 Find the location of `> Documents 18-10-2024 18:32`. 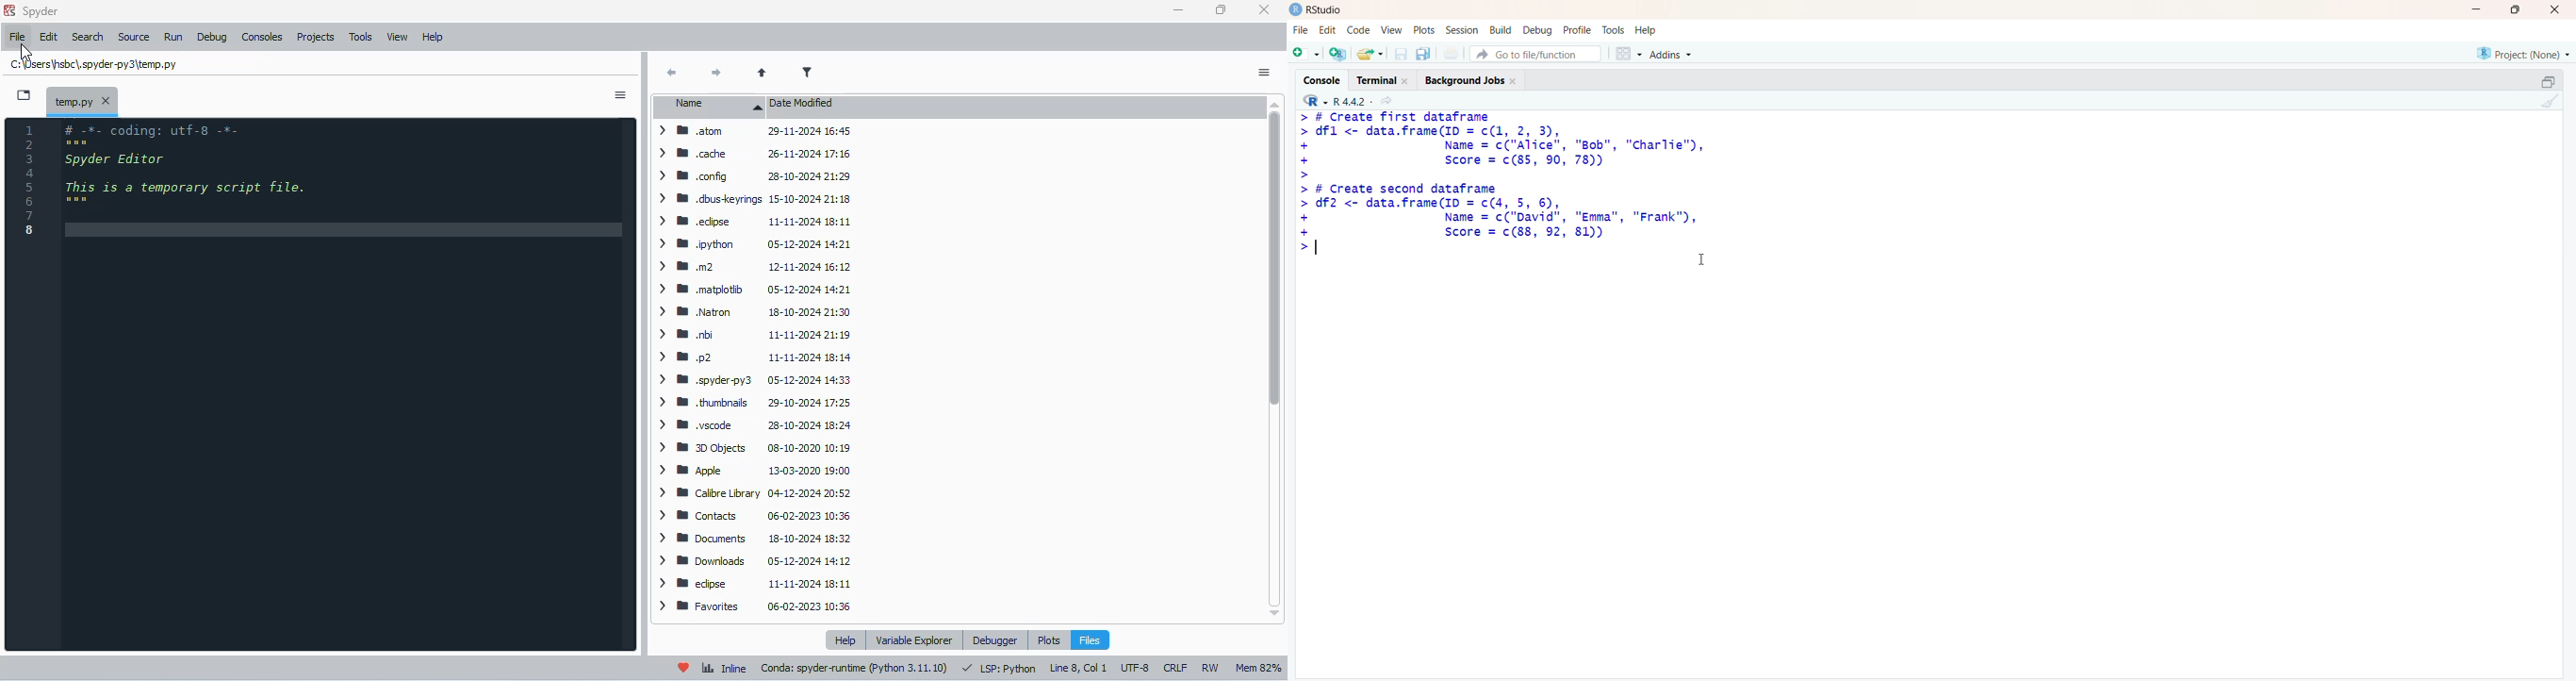

> Documents 18-10-2024 18:32 is located at coordinates (751, 539).